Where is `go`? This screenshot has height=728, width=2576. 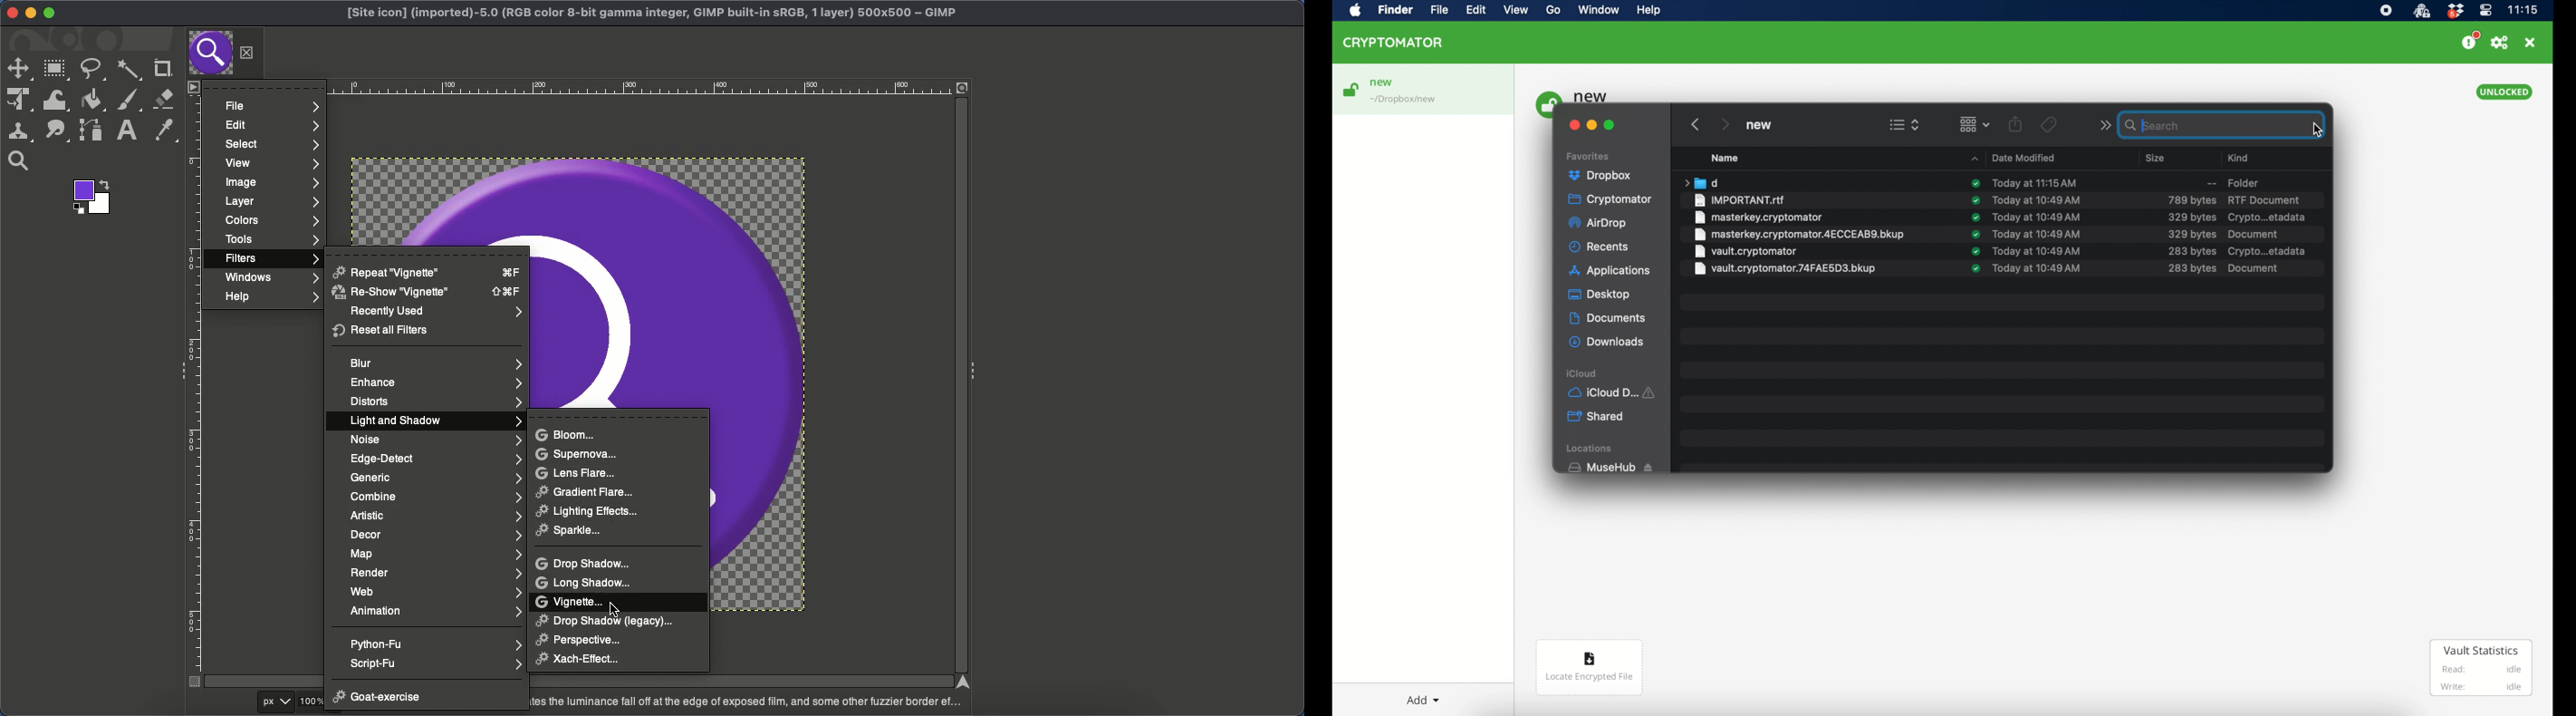 go is located at coordinates (1554, 10).